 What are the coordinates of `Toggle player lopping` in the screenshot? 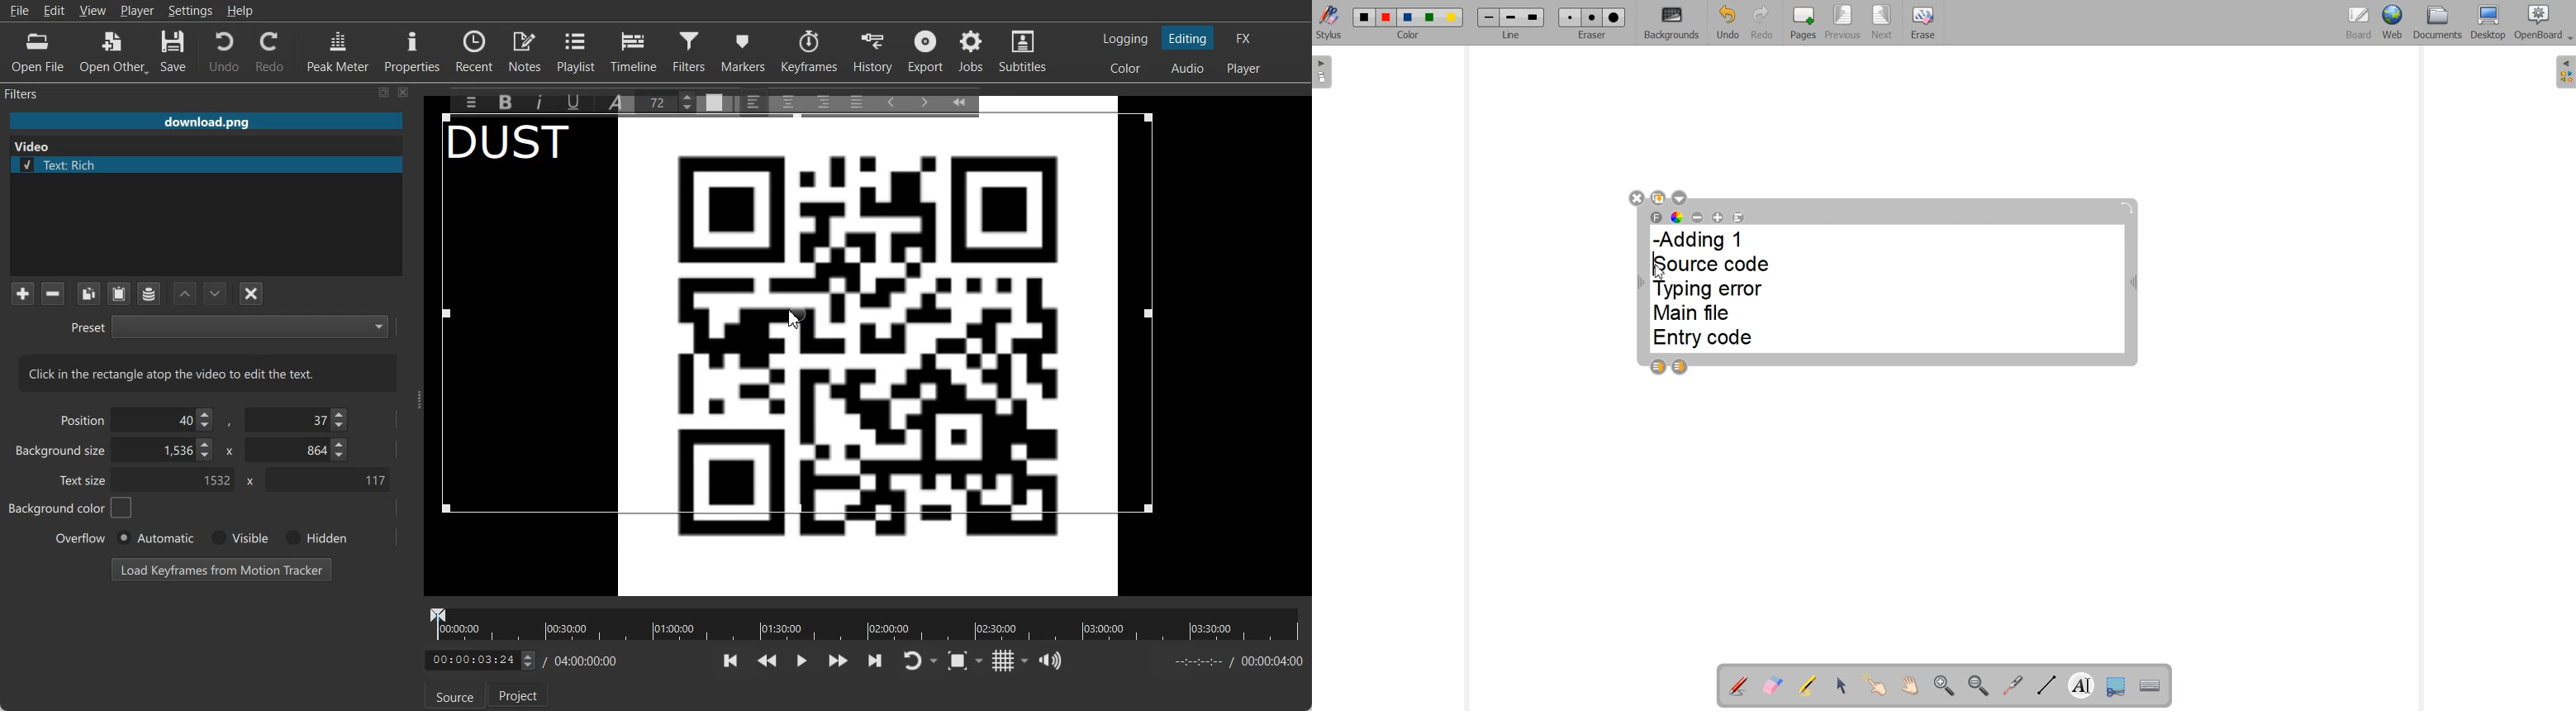 It's located at (910, 661).